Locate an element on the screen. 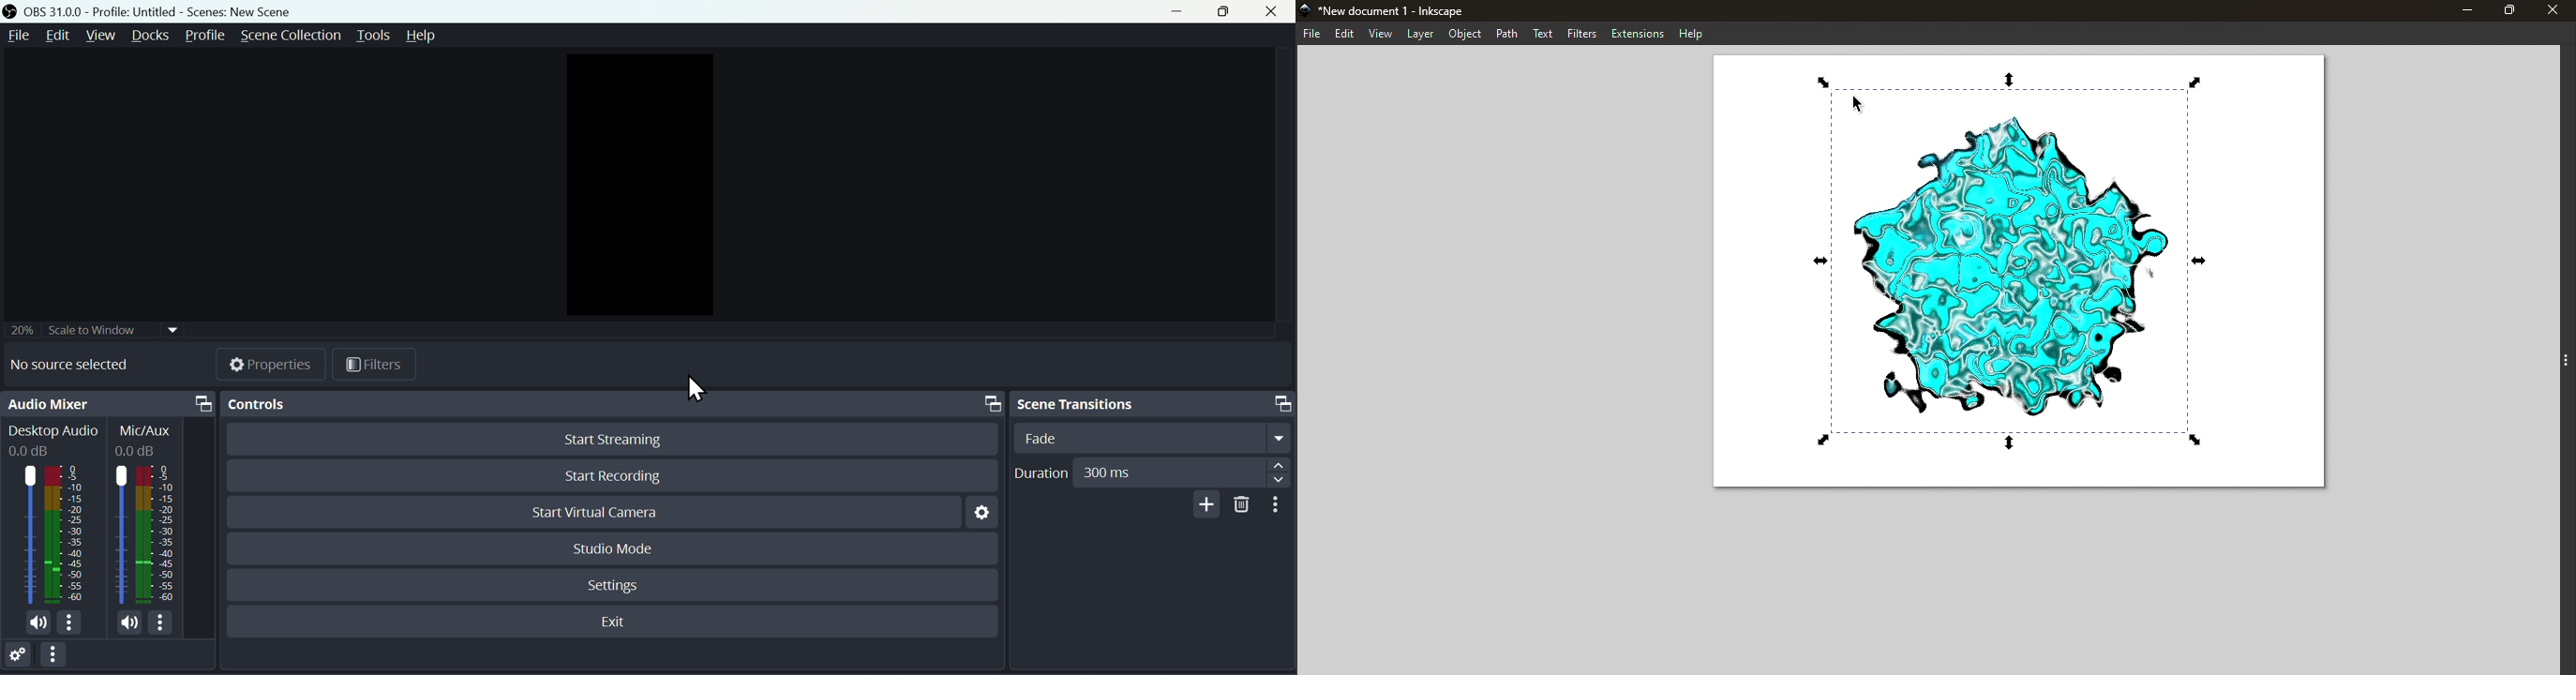 Image resolution: width=2576 pixels, height=700 pixels. help is located at coordinates (429, 36).